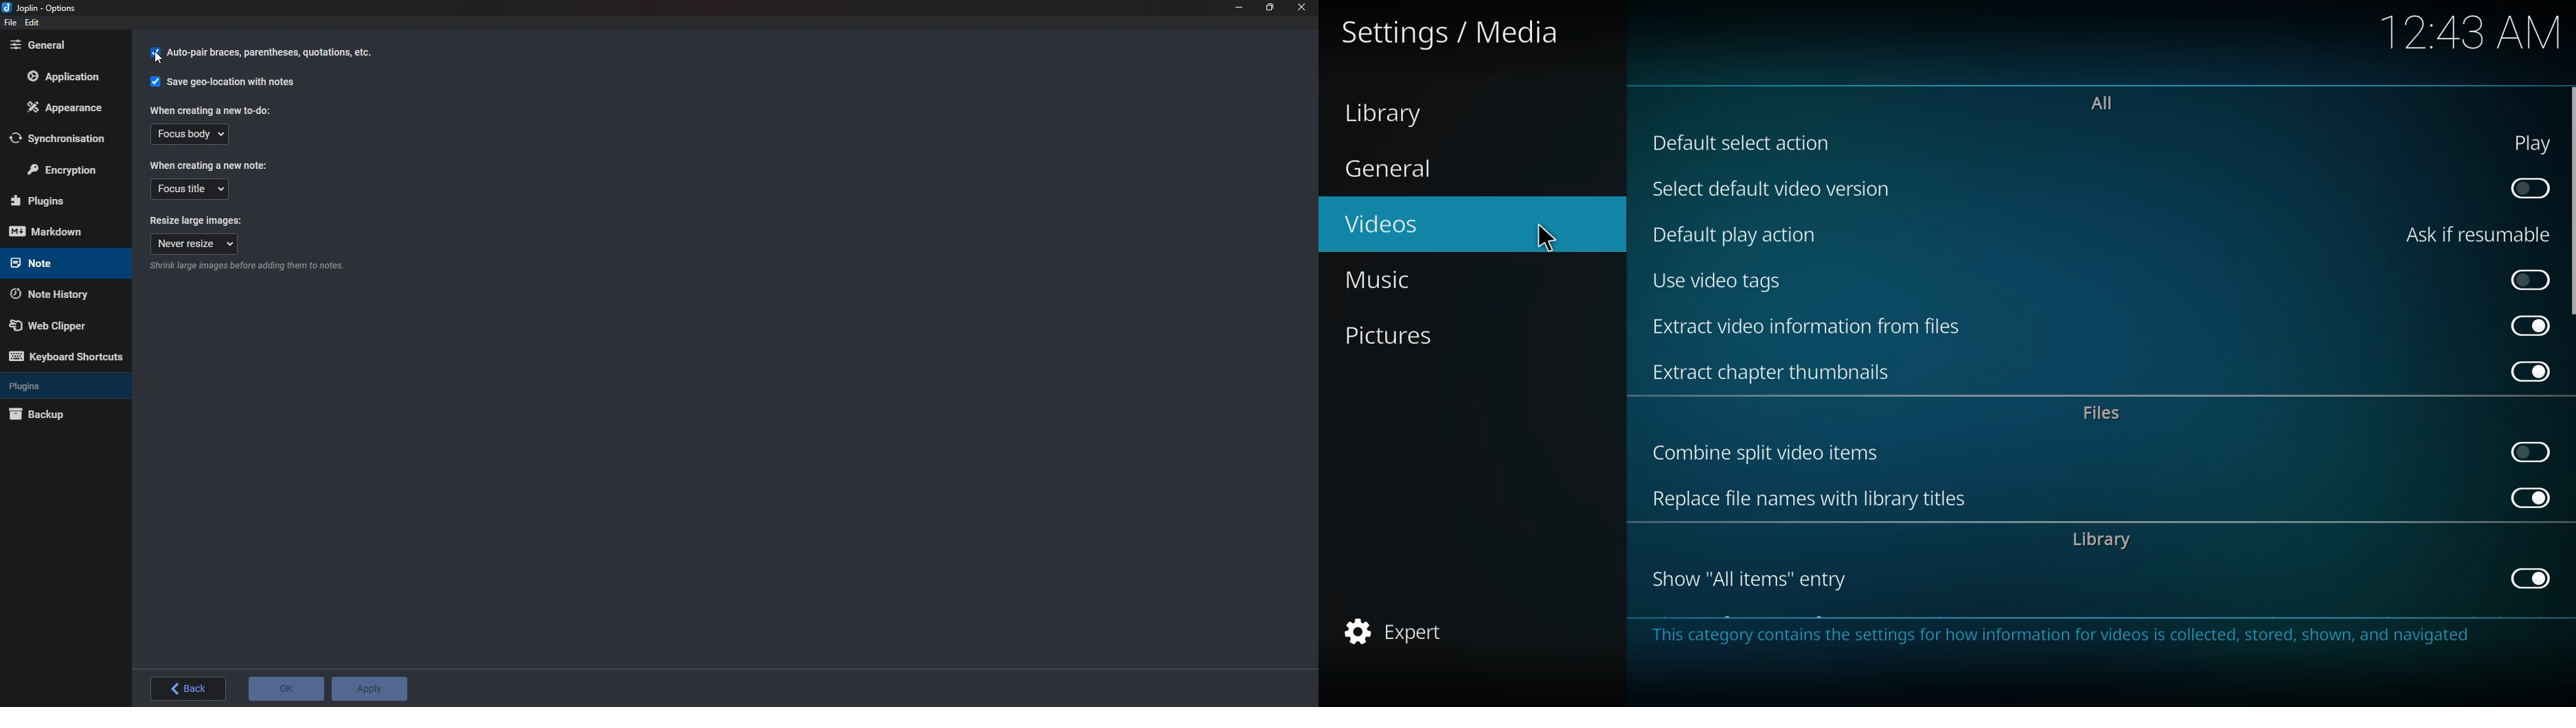 Image resolution: width=2576 pixels, height=728 pixels. I want to click on Mark down, so click(60, 231).